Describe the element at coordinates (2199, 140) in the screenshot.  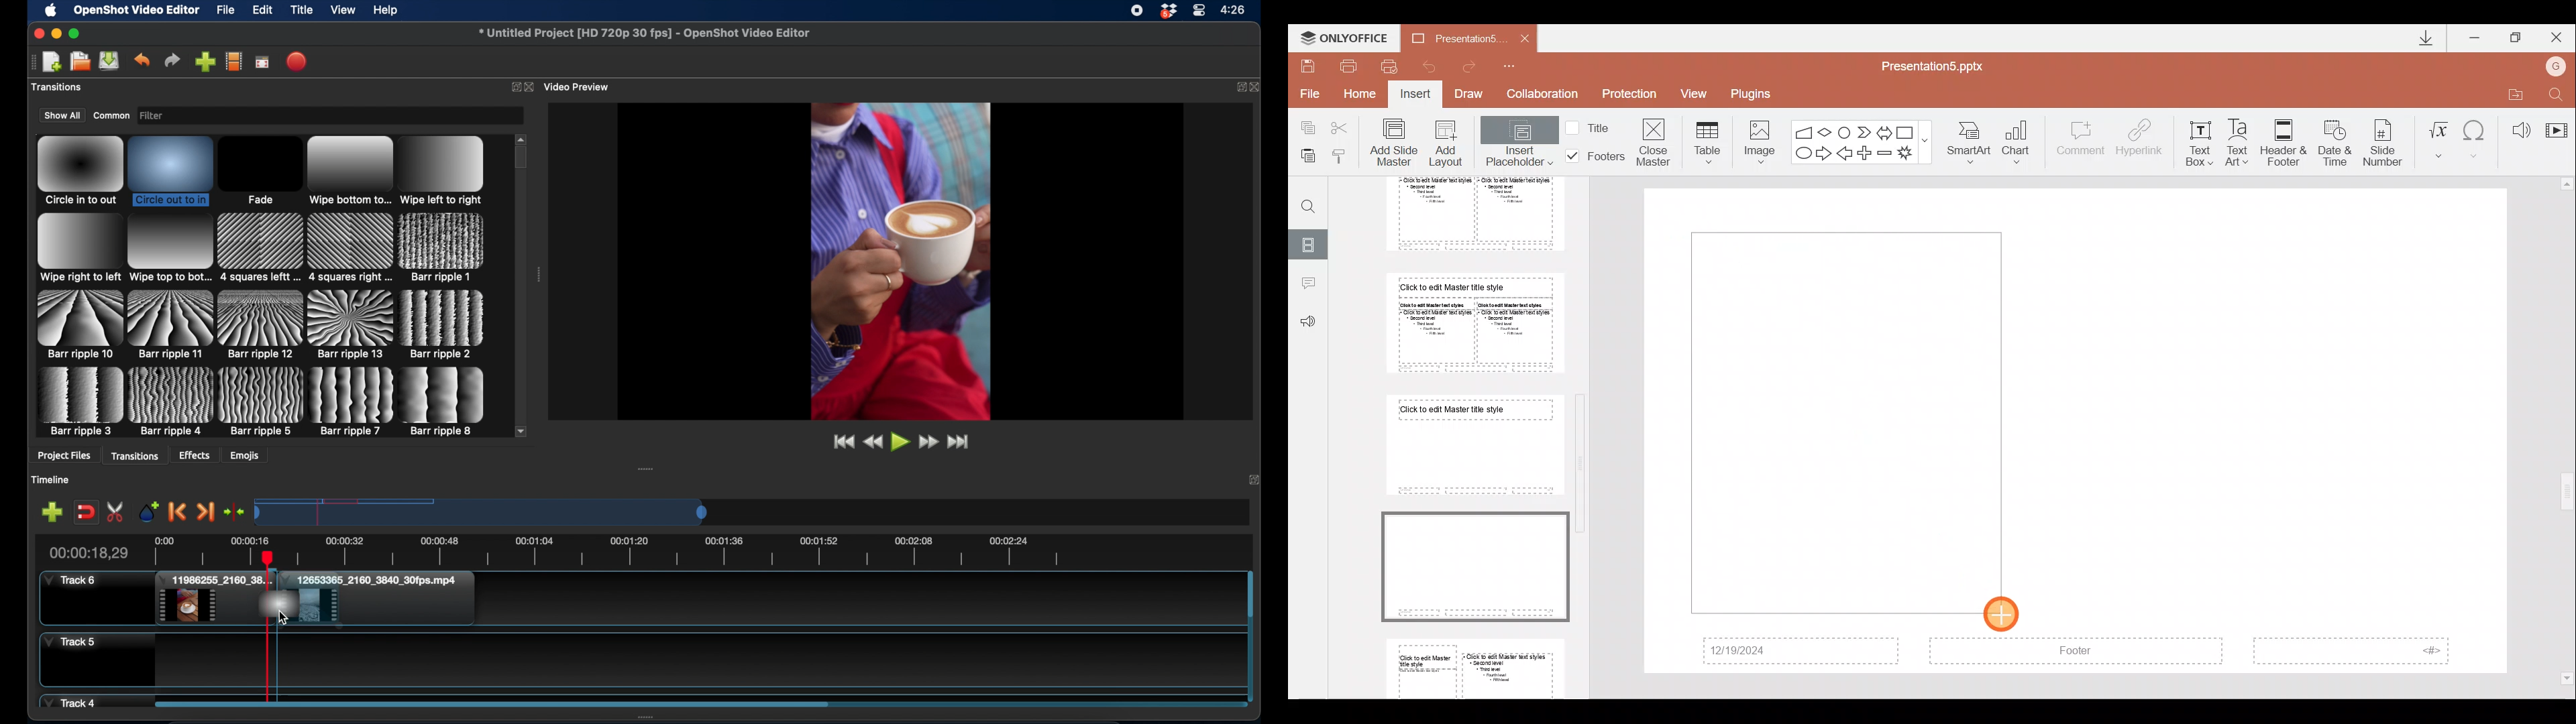
I see `Text box` at that location.